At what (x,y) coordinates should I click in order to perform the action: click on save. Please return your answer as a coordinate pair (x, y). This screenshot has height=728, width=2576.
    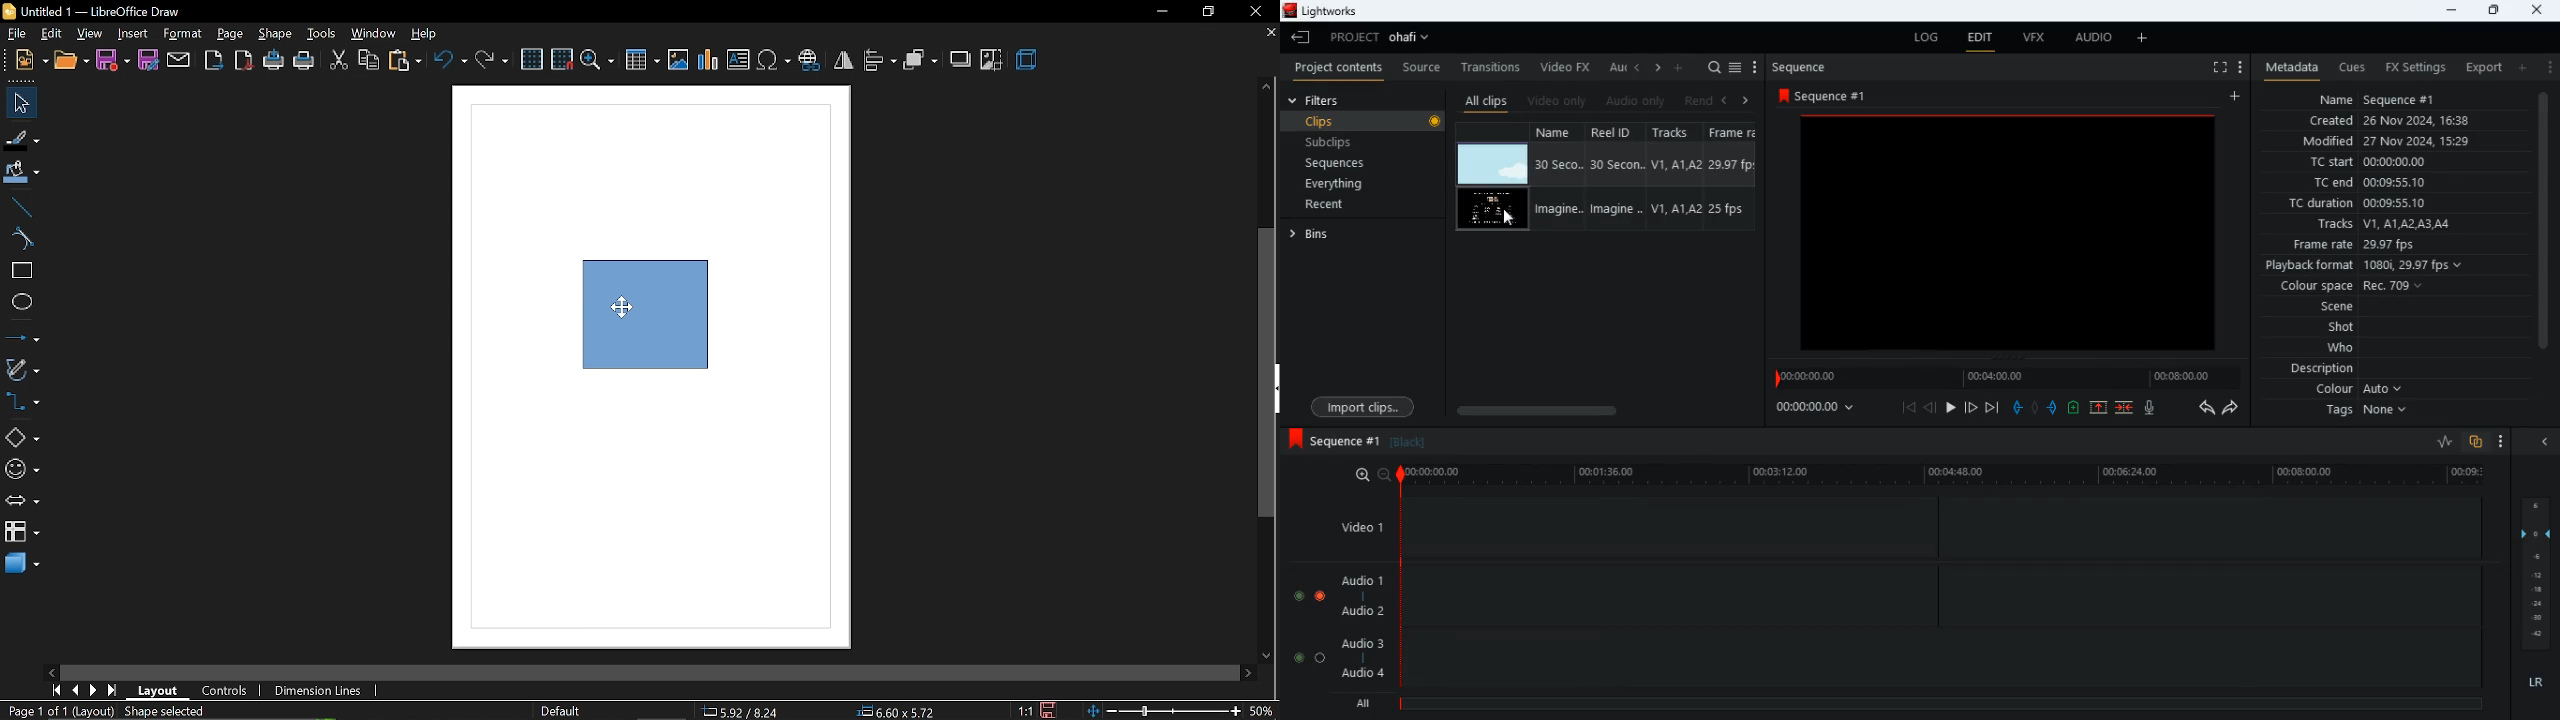
    Looking at the image, I should click on (1046, 710).